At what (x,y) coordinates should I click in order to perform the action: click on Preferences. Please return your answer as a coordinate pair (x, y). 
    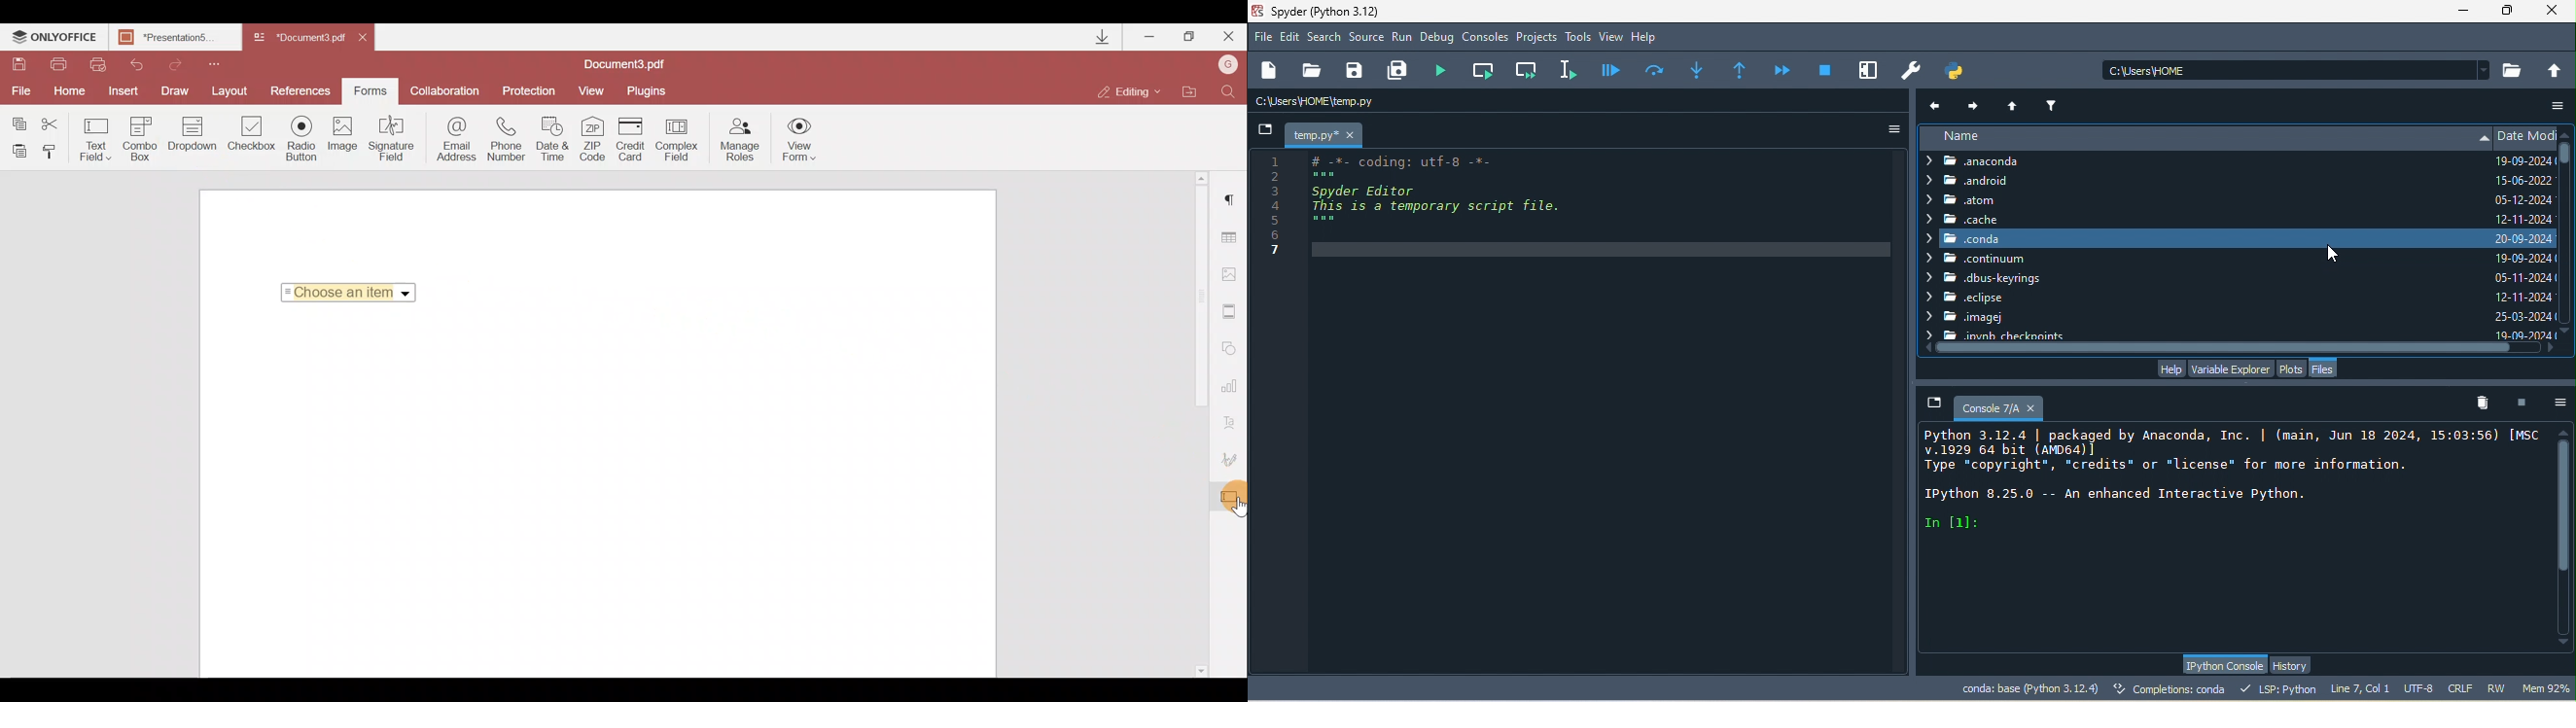
    Looking at the image, I should click on (302, 91).